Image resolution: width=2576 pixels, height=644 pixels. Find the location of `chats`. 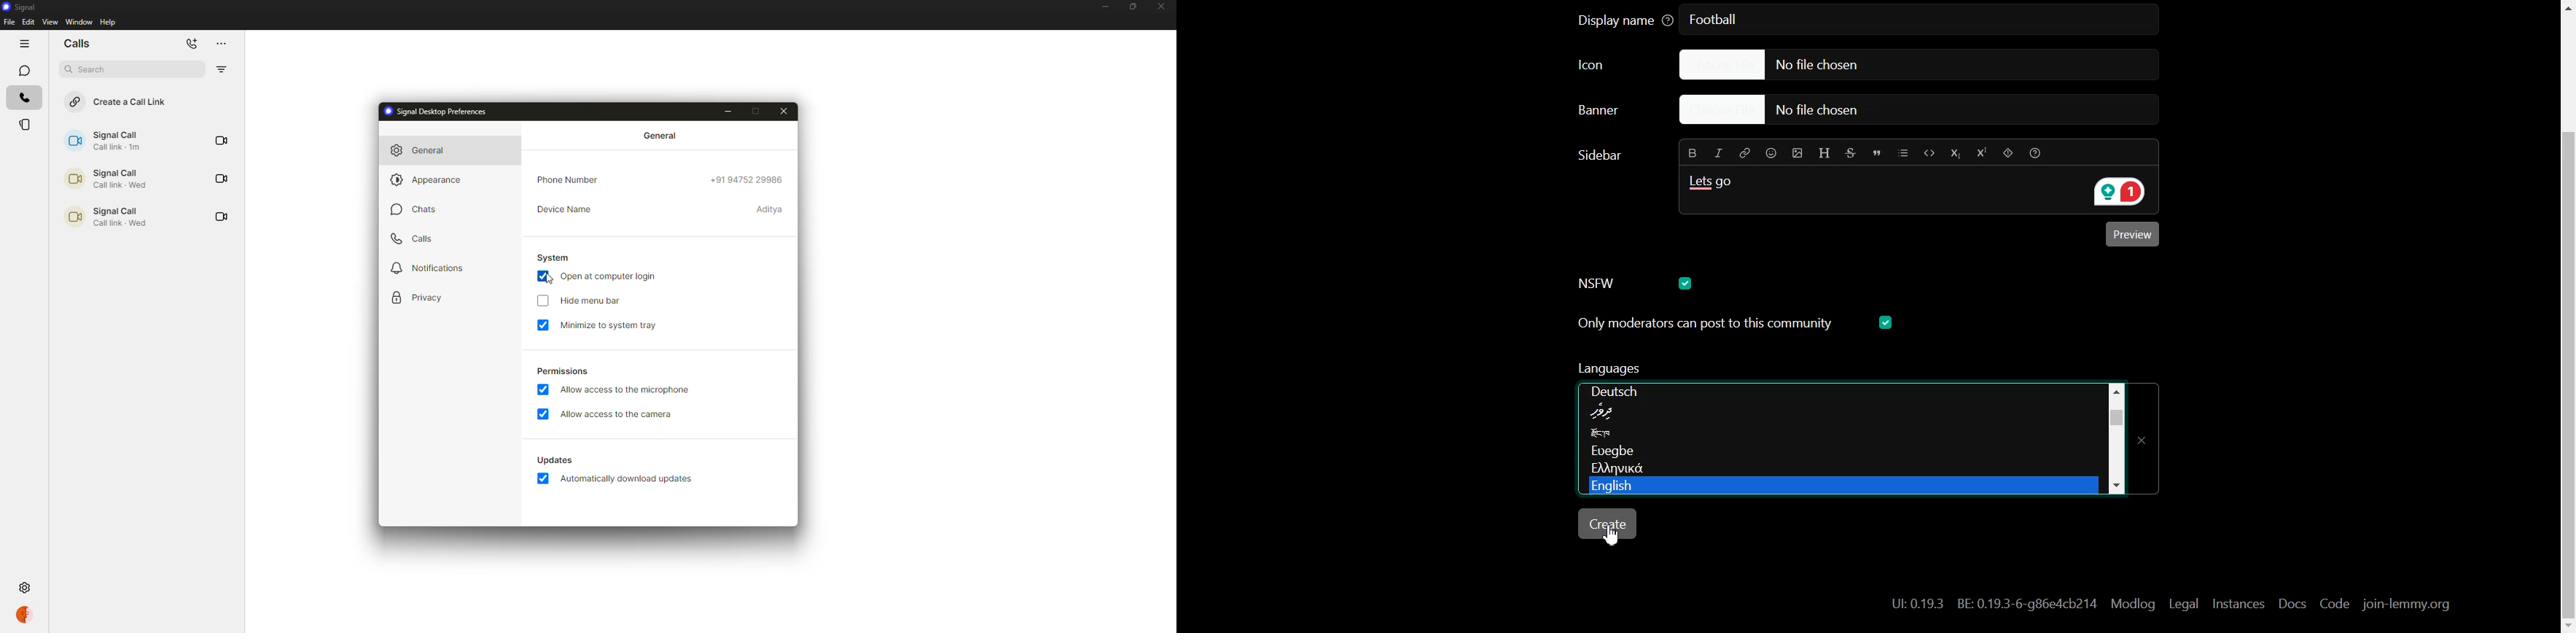

chats is located at coordinates (418, 208).